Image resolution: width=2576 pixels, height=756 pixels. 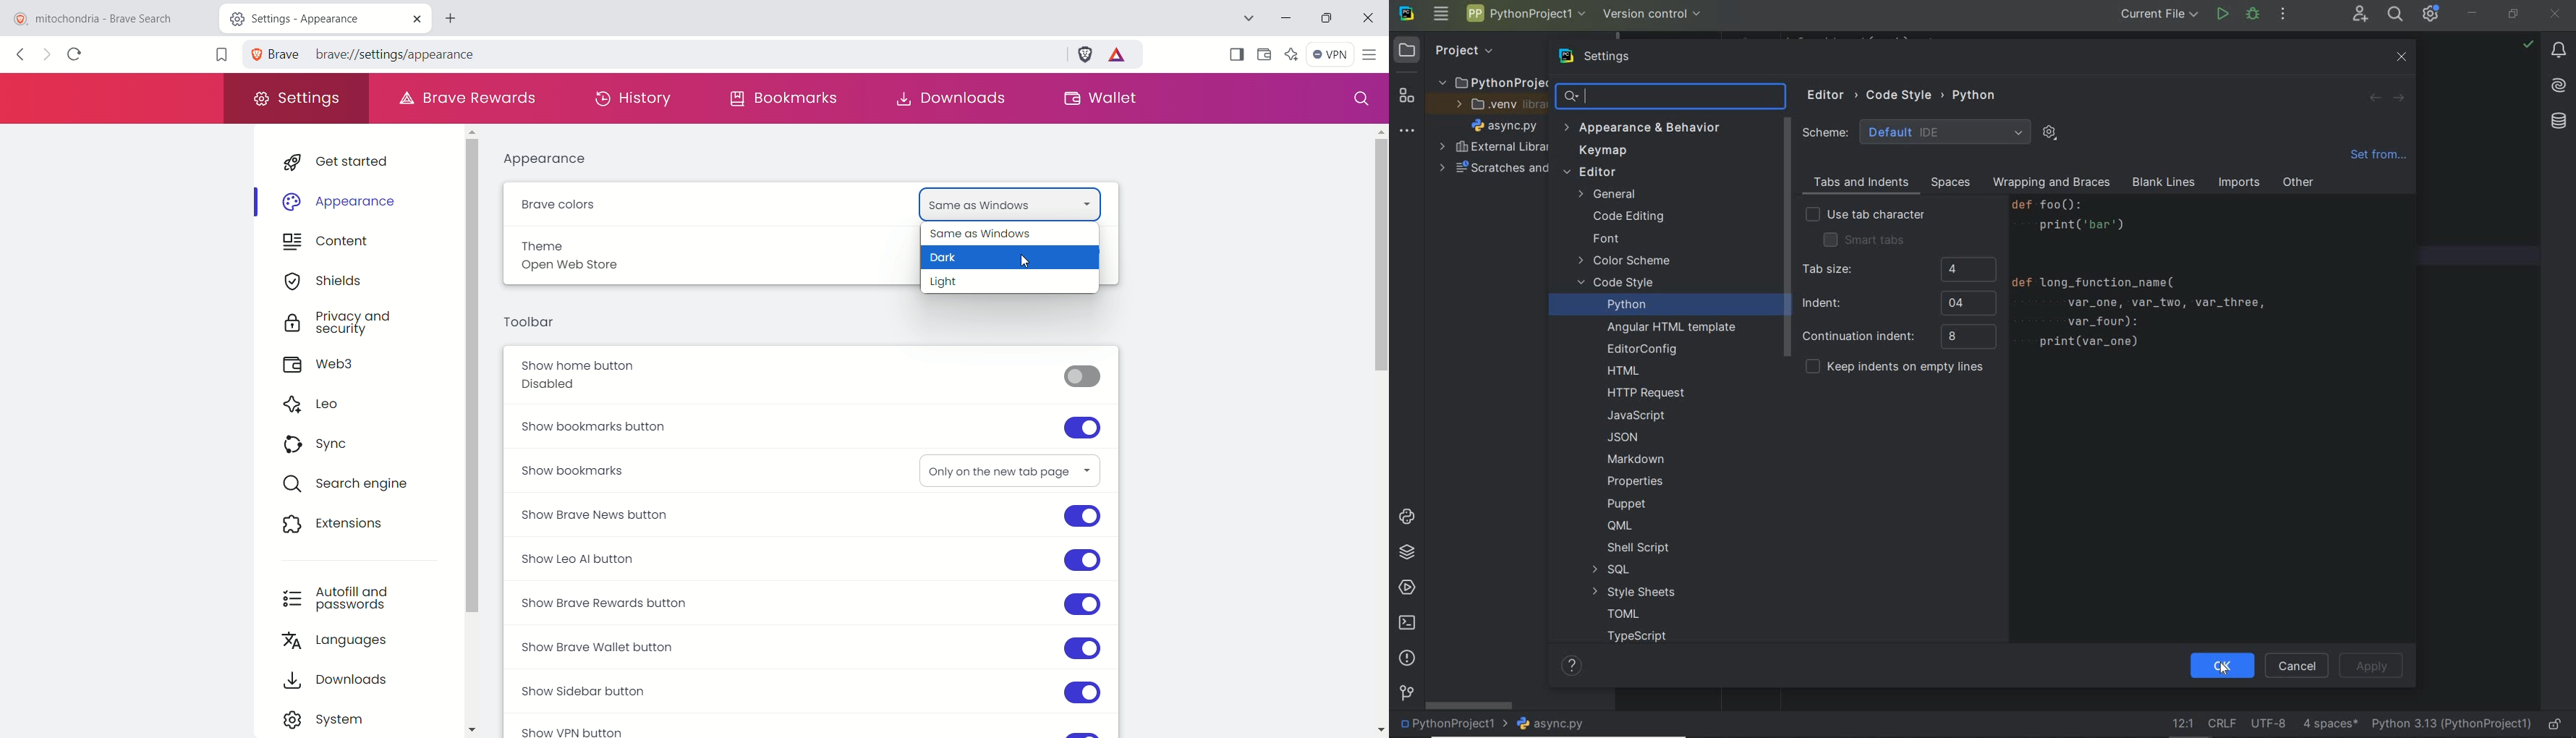 I want to click on highlight: all problems, so click(x=2527, y=45).